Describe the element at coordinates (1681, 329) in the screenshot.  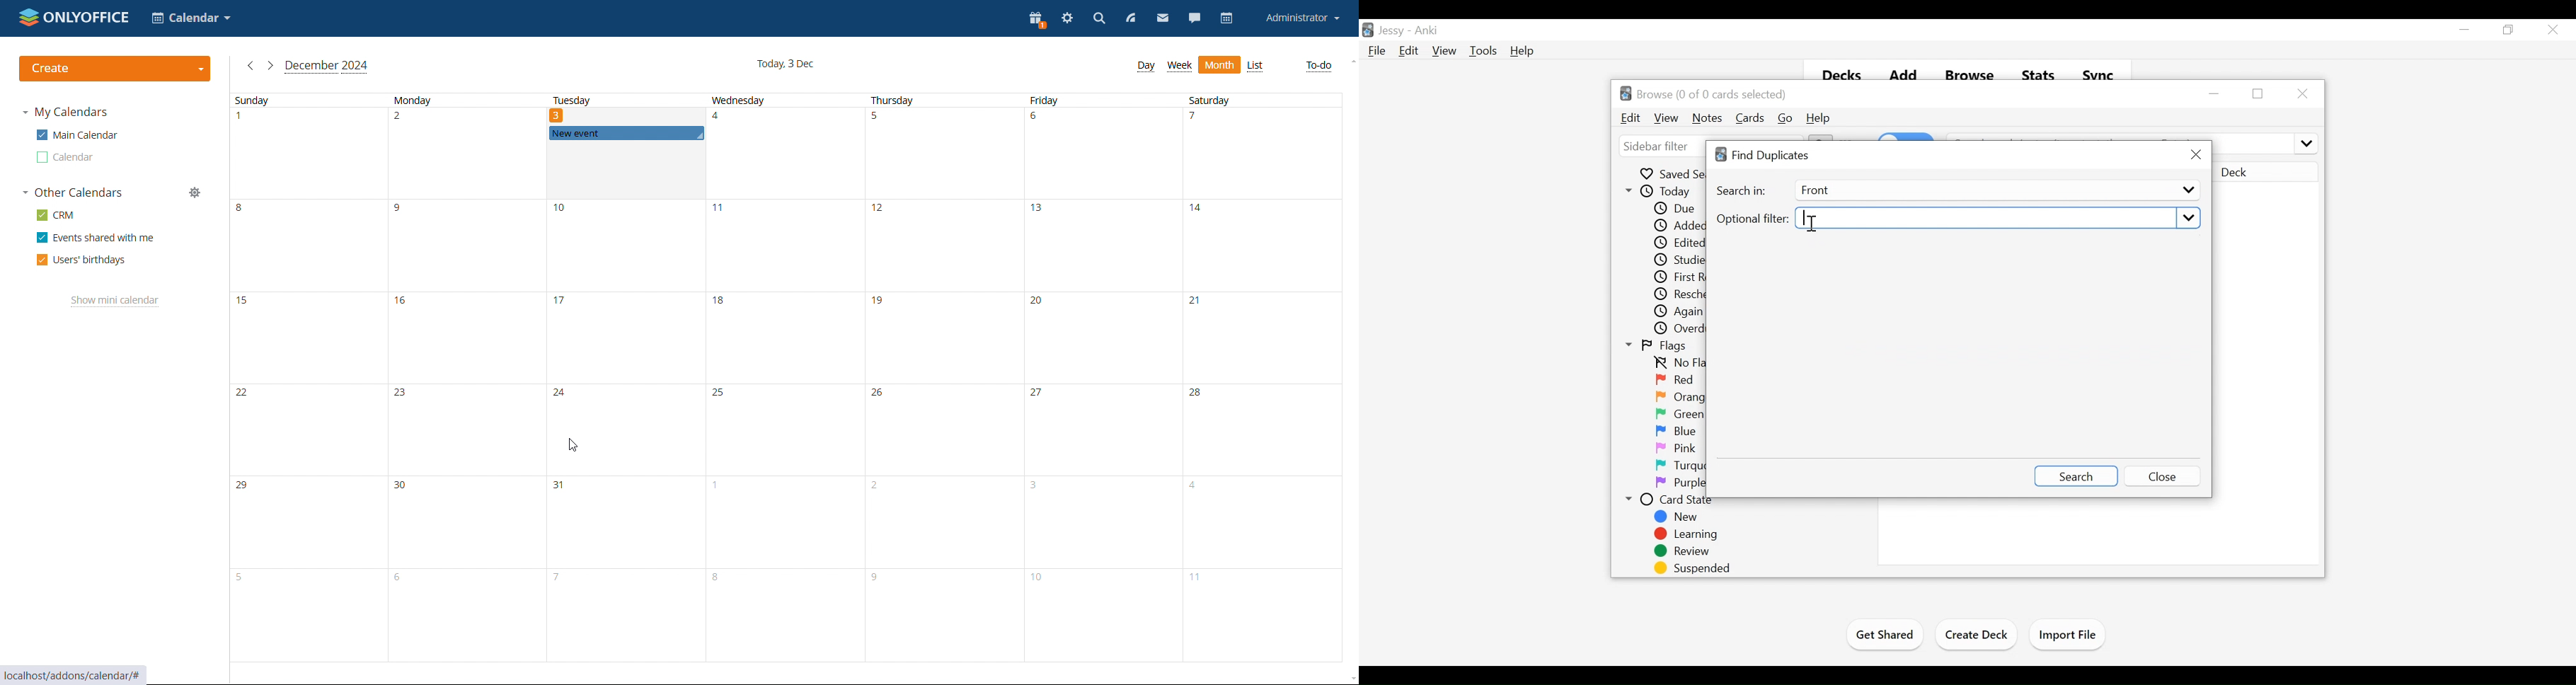
I see `Overdue` at that location.